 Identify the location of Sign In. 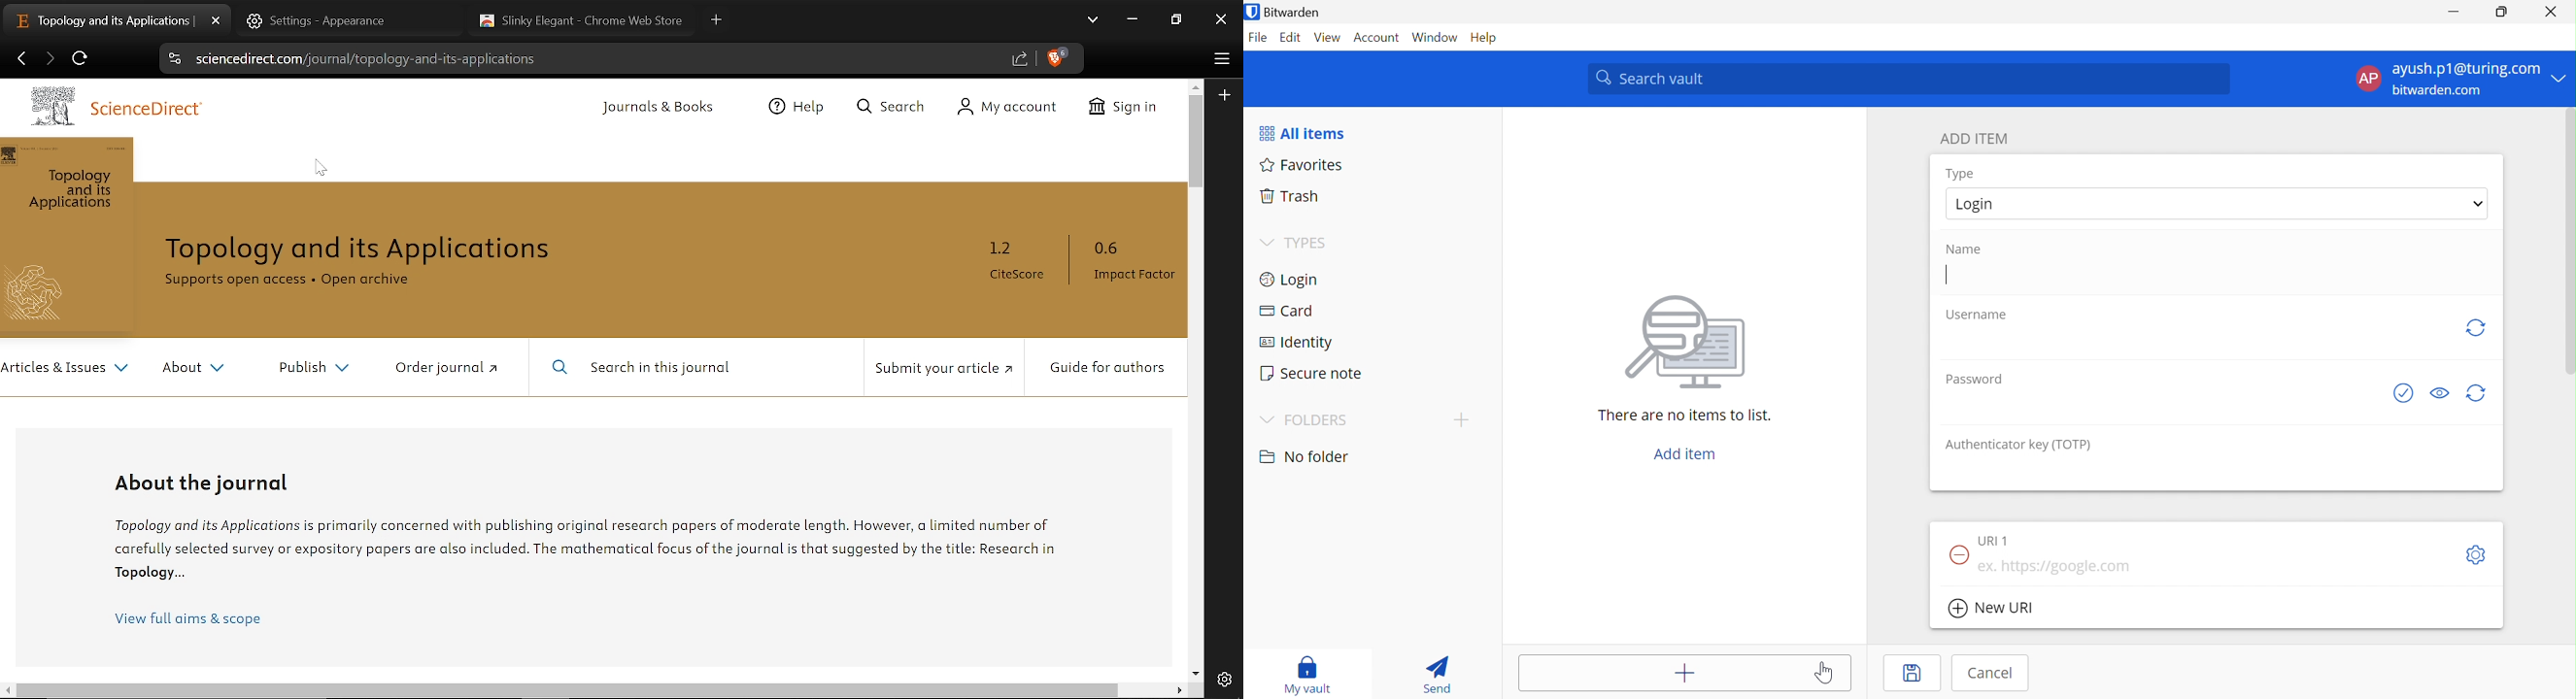
(1119, 110).